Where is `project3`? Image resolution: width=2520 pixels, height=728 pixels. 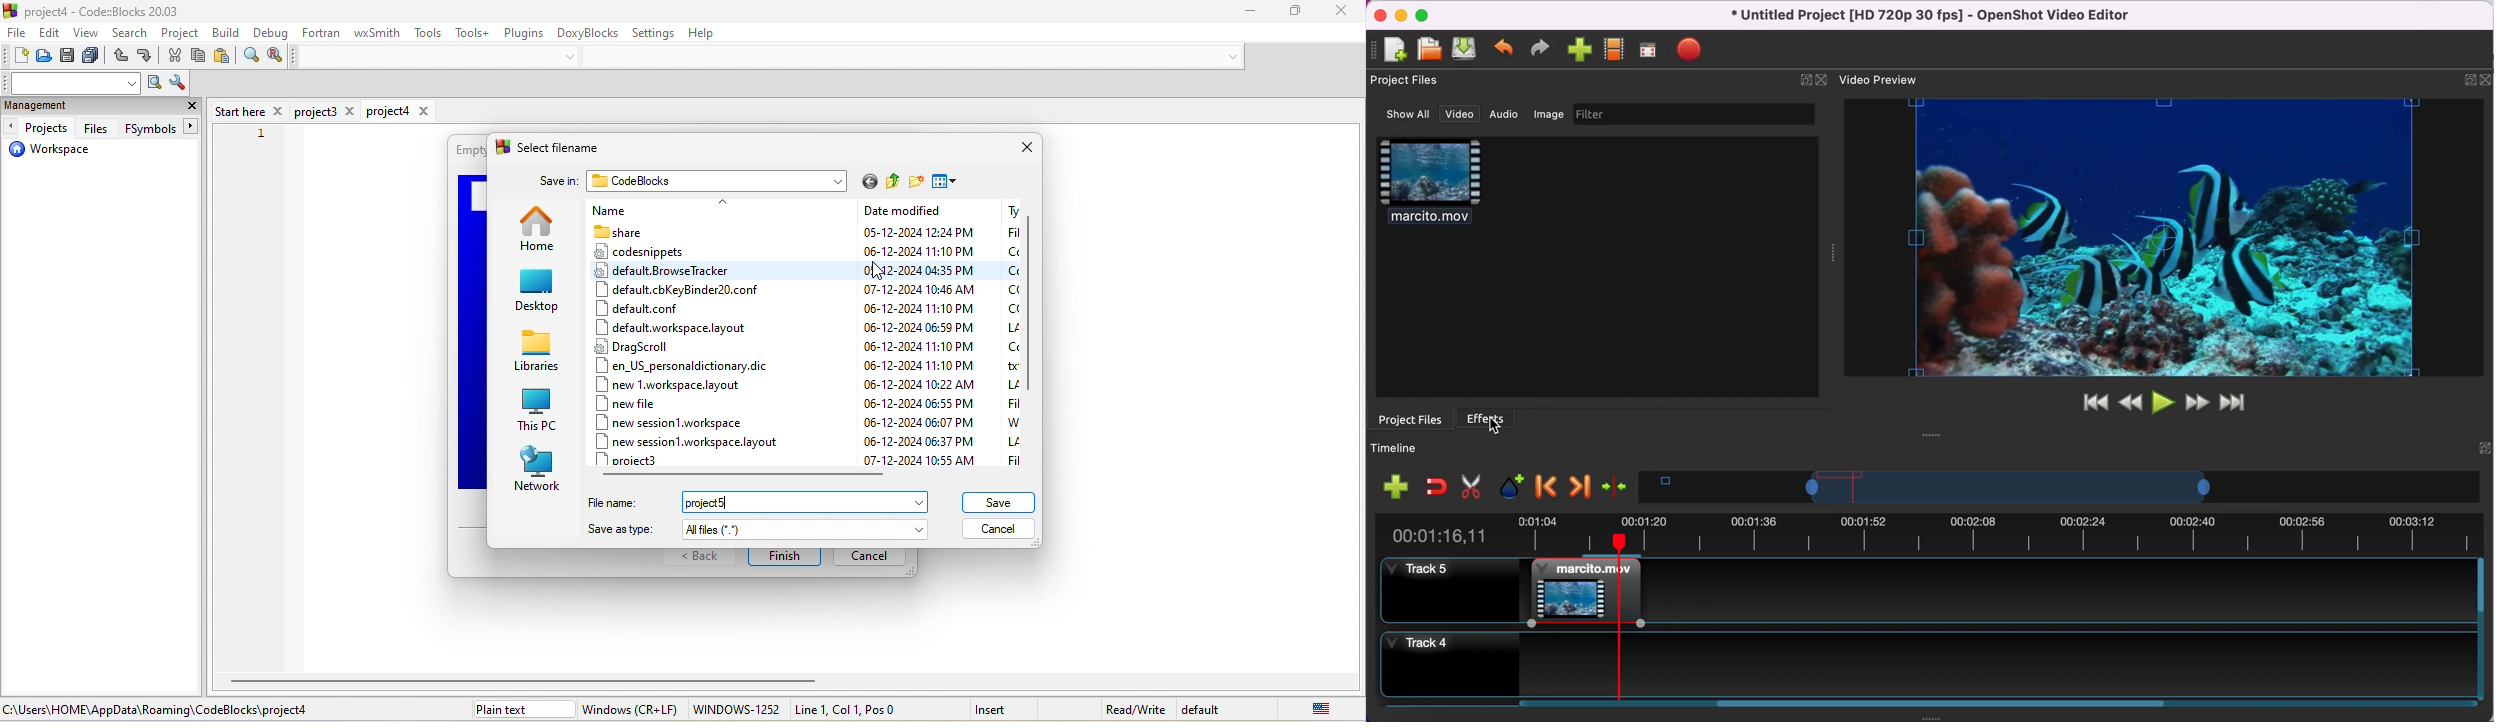 project3 is located at coordinates (642, 461).